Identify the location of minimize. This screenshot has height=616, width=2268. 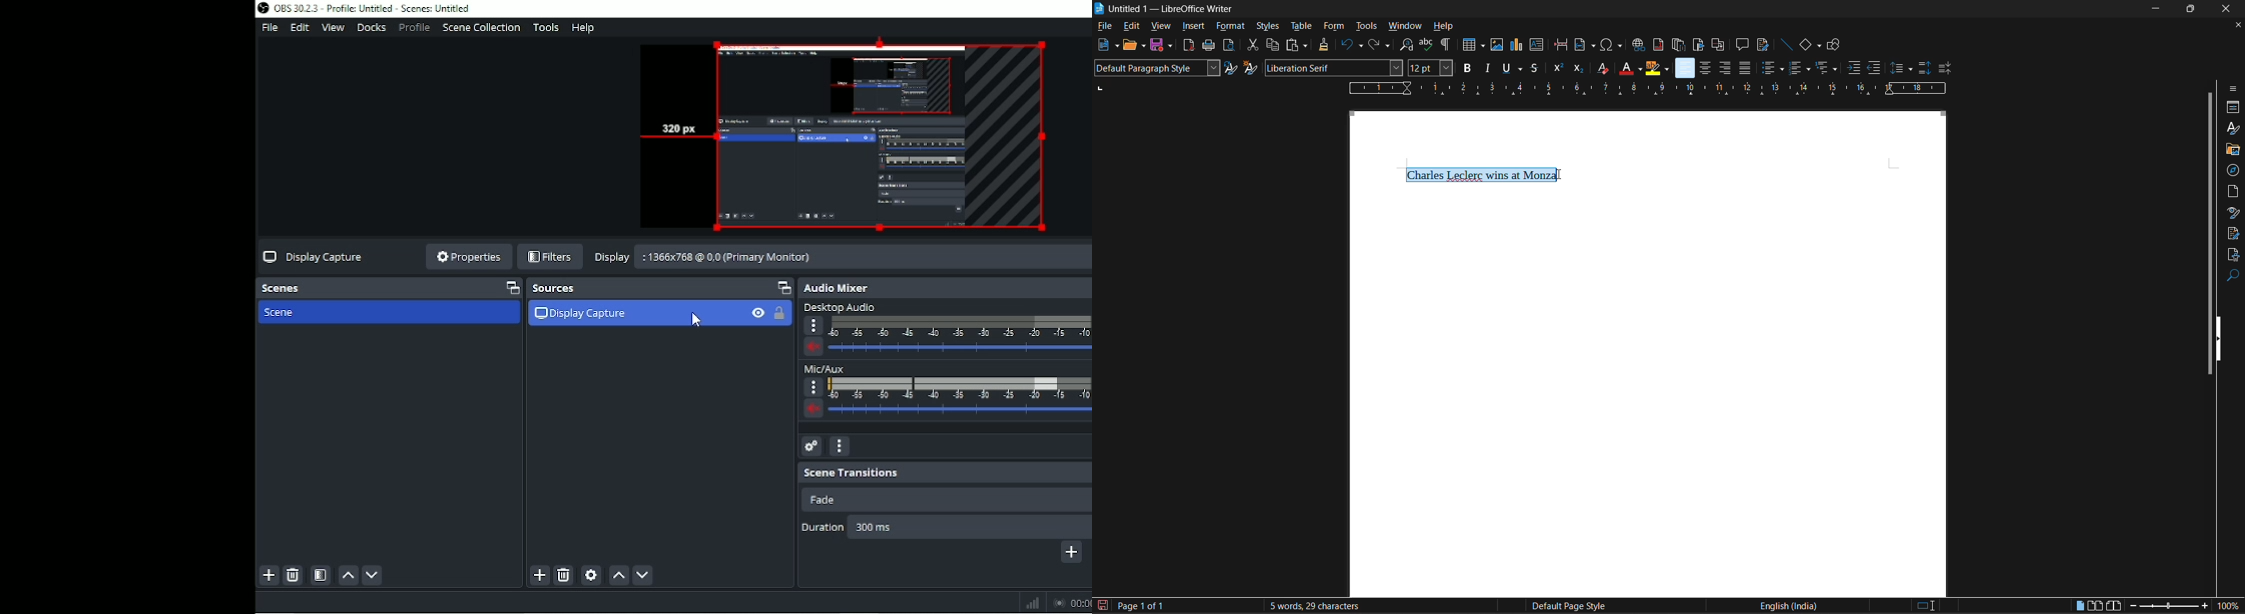
(2158, 7).